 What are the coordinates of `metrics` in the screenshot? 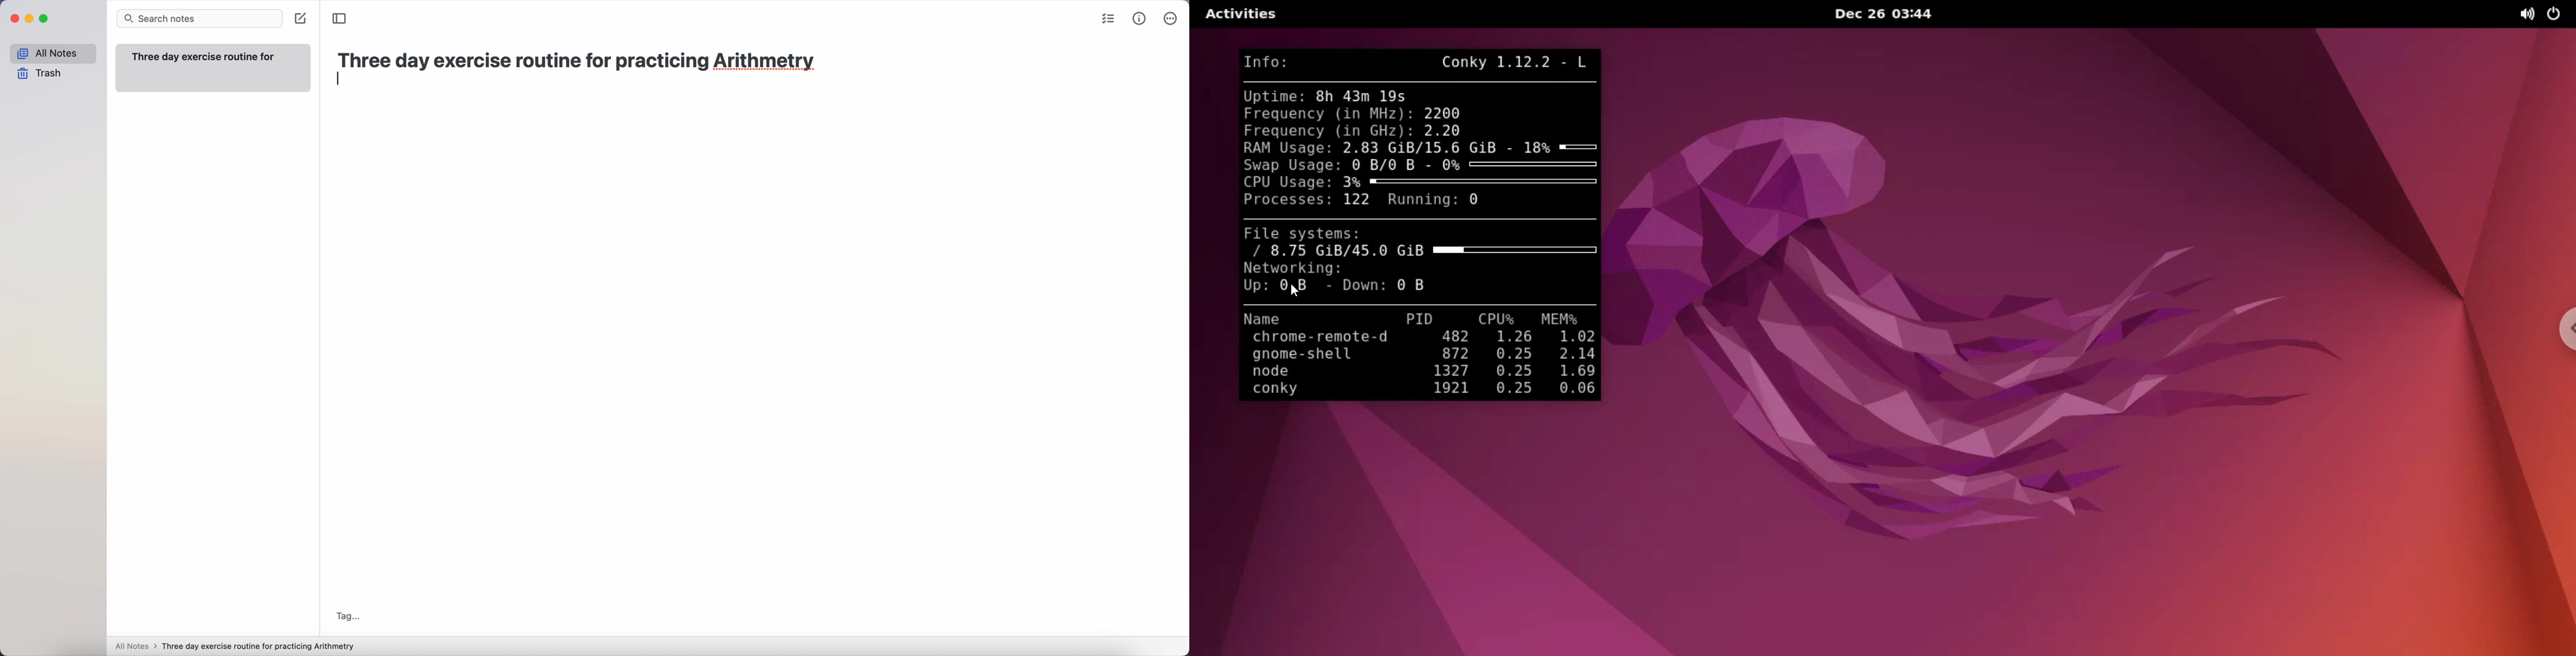 It's located at (1140, 20).